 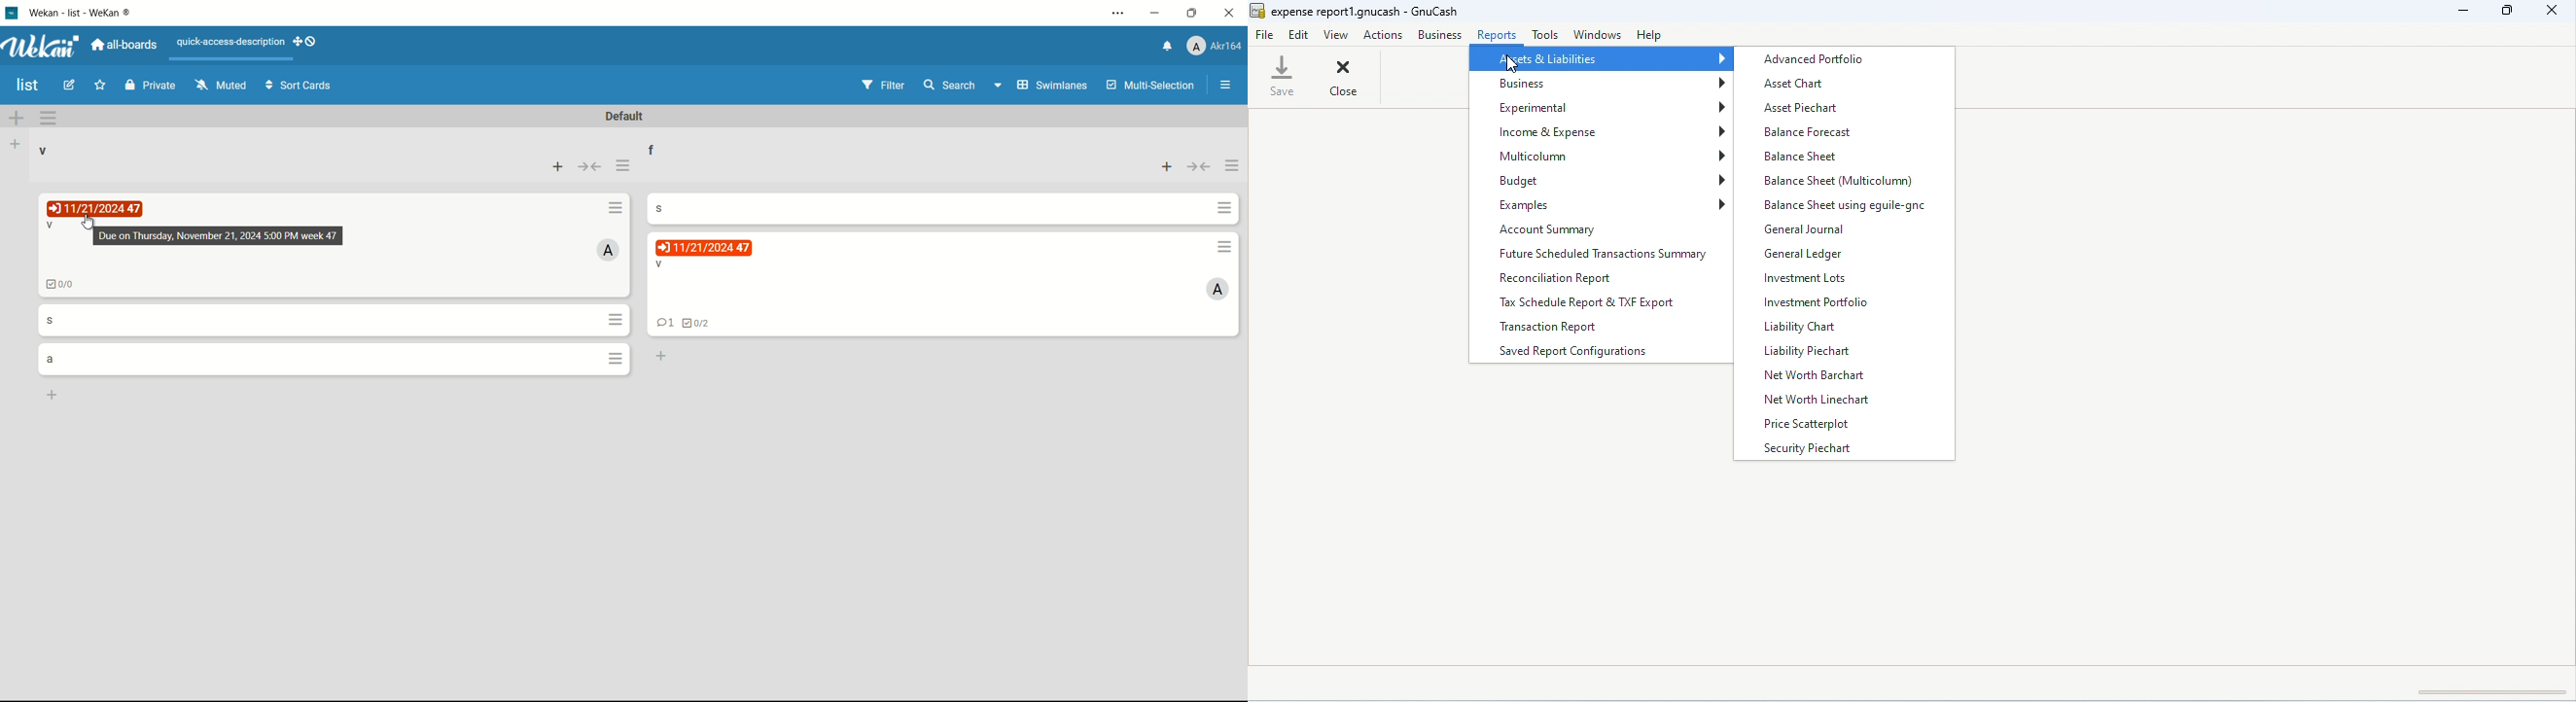 What do you see at coordinates (1226, 86) in the screenshot?
I see `open/close sidebar` at bounding box center [1226, 86].